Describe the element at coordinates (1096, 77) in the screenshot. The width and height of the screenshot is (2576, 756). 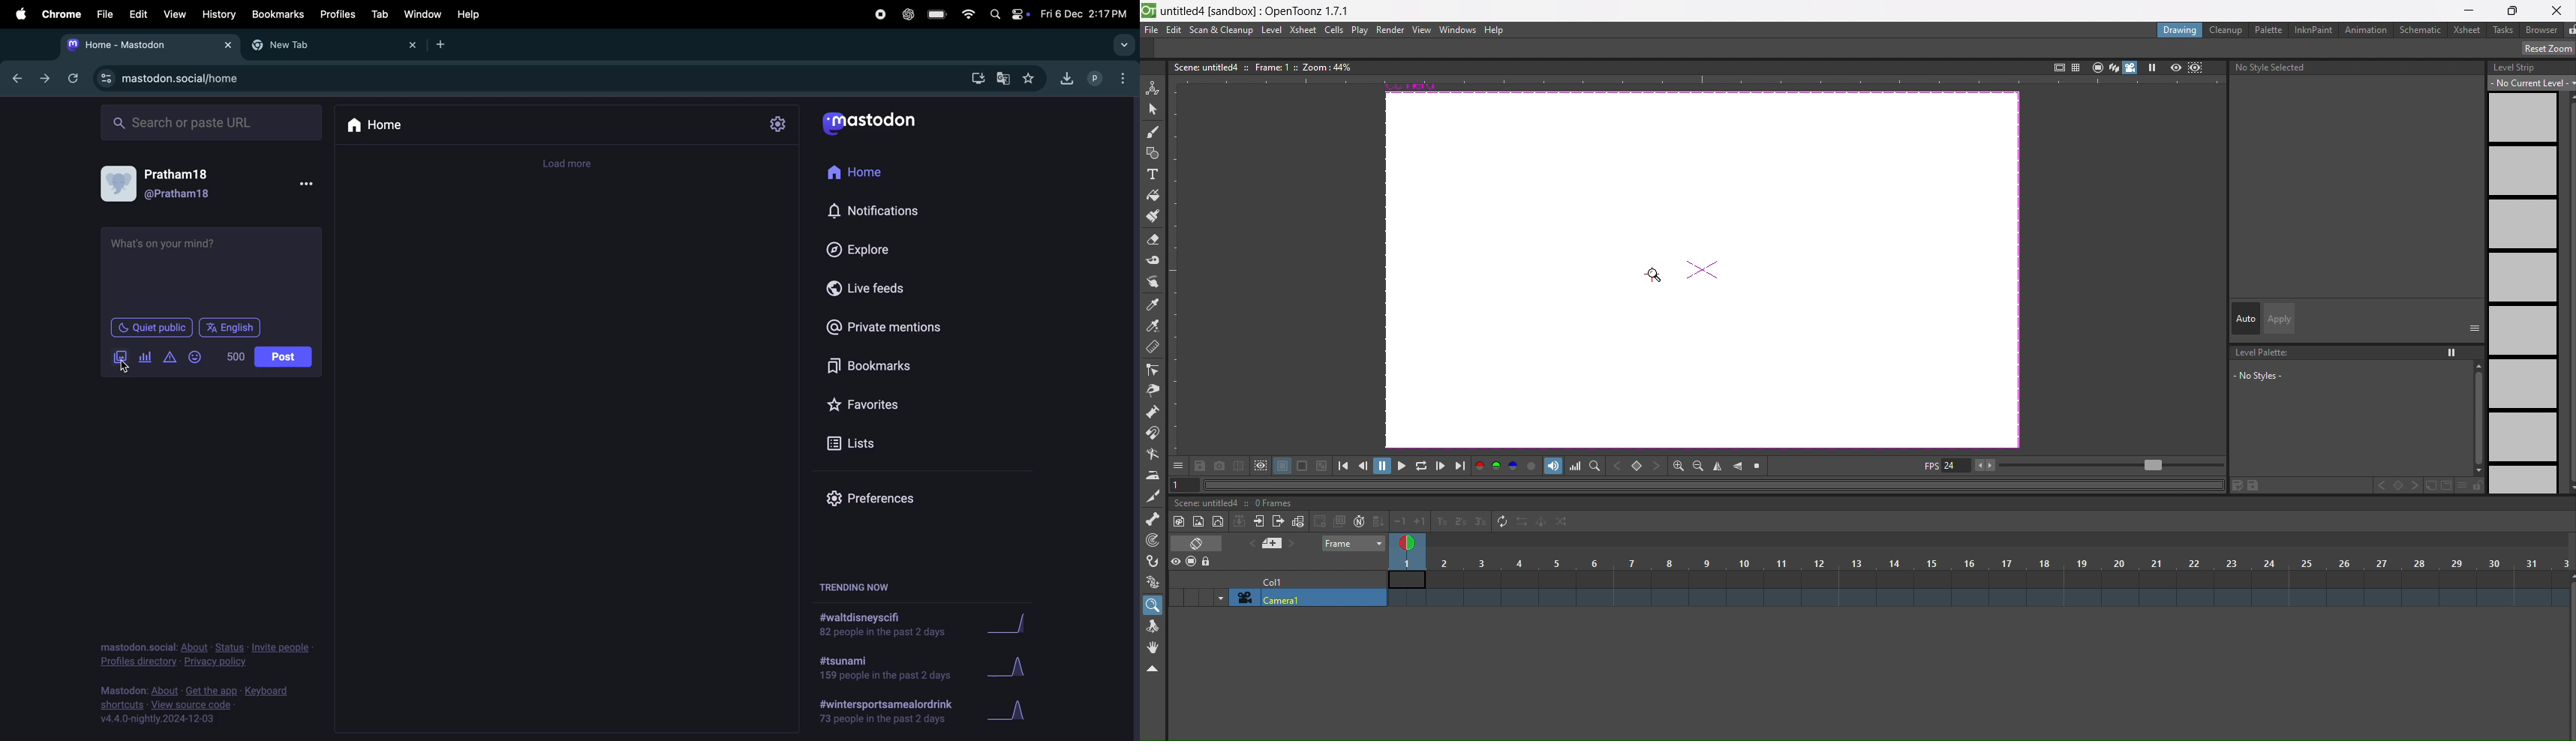
I see `user profile` at that location.